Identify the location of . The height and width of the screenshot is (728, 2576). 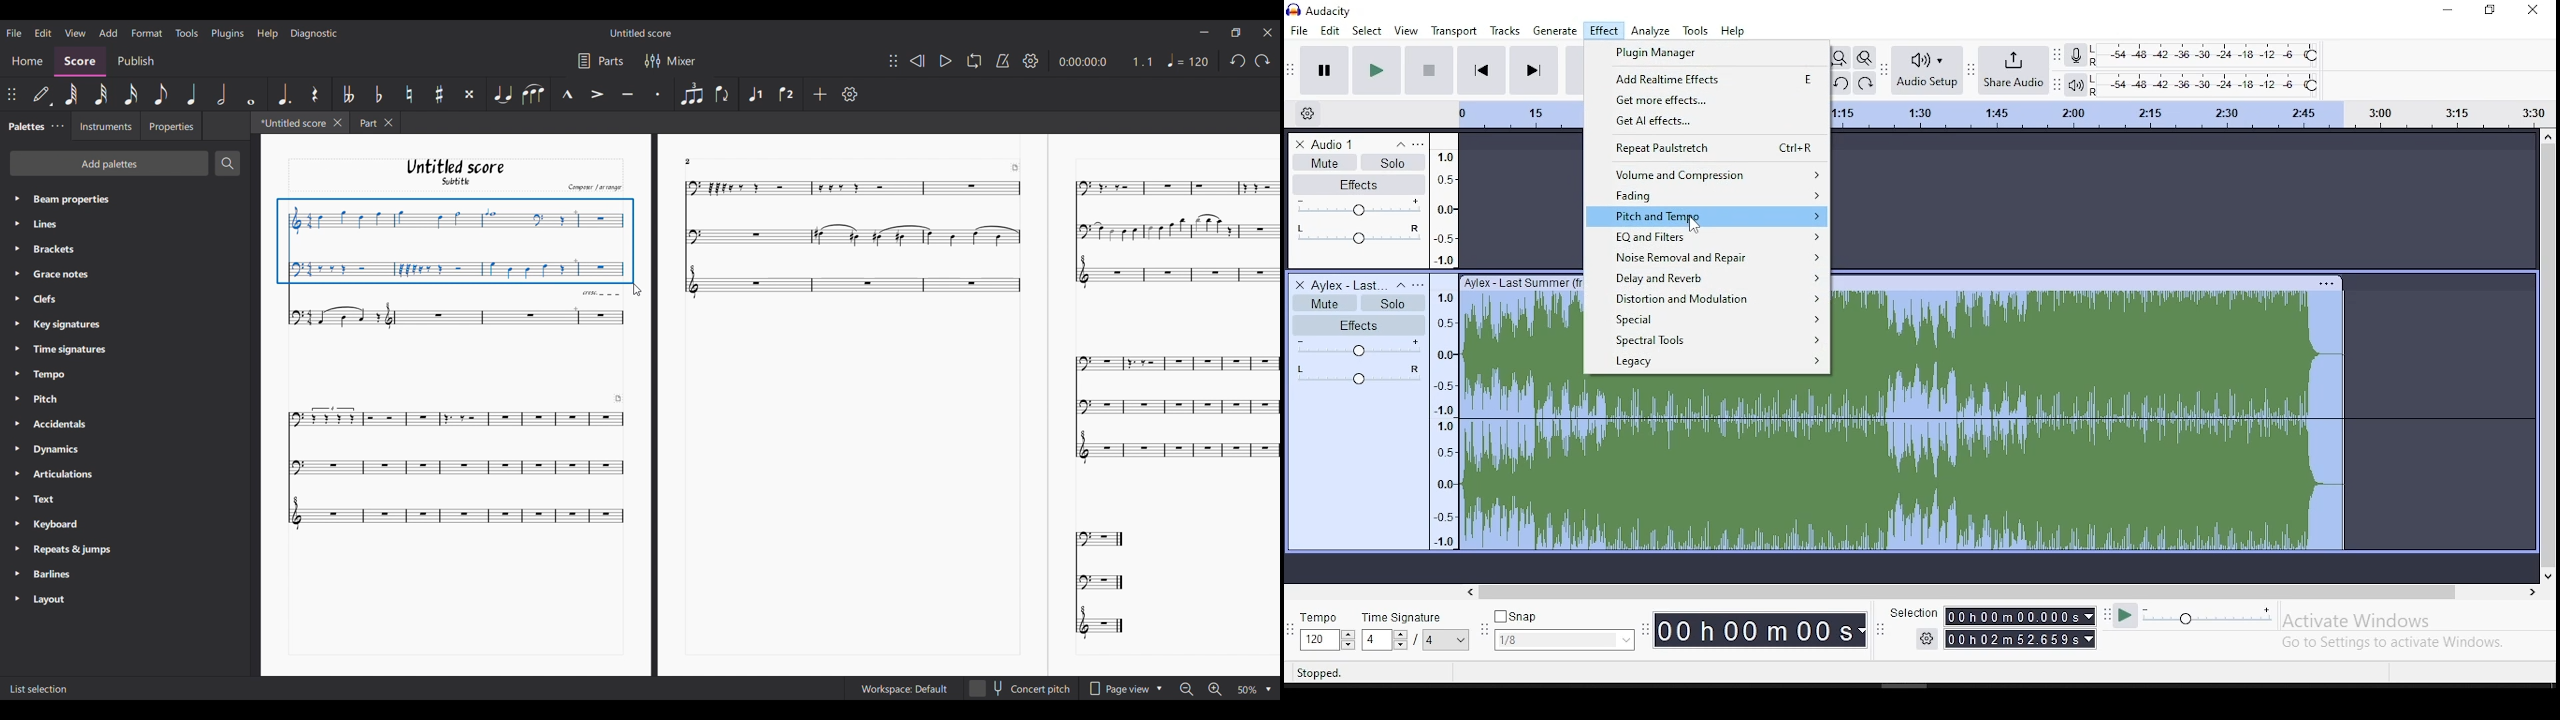
(460, 319).